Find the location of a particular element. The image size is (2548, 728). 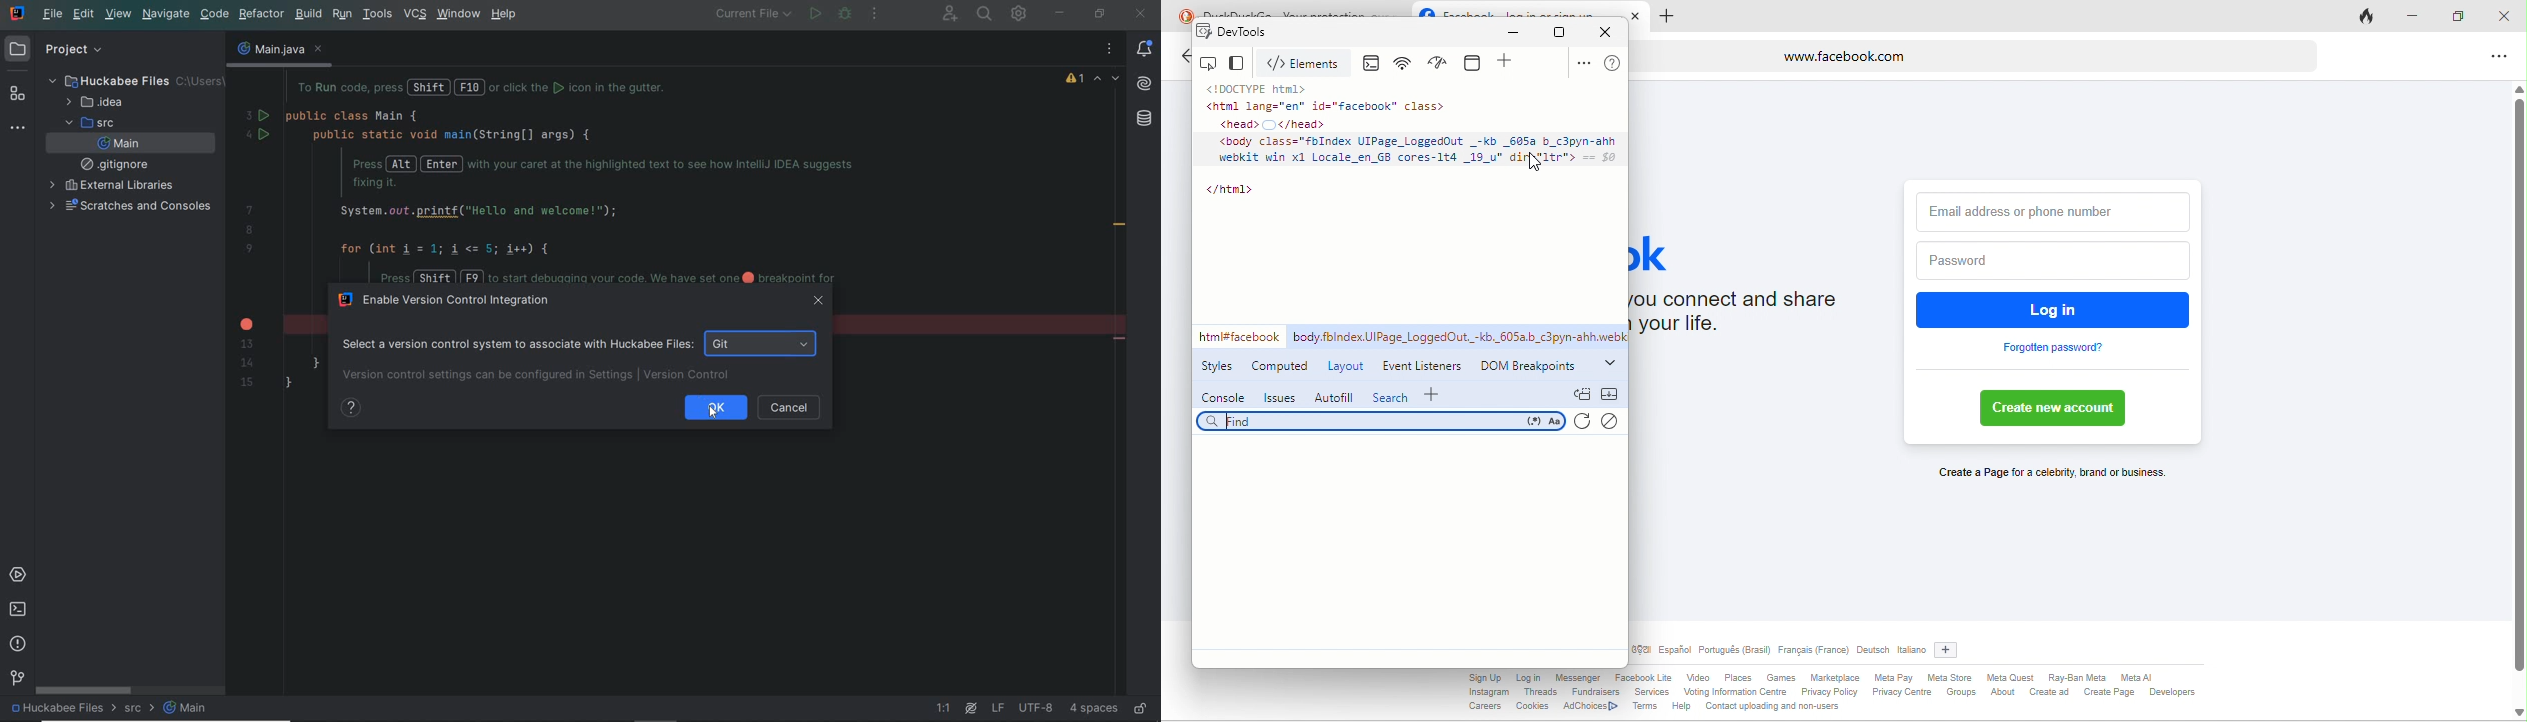

www.facebook.com is located at coordinates (1976, 55).